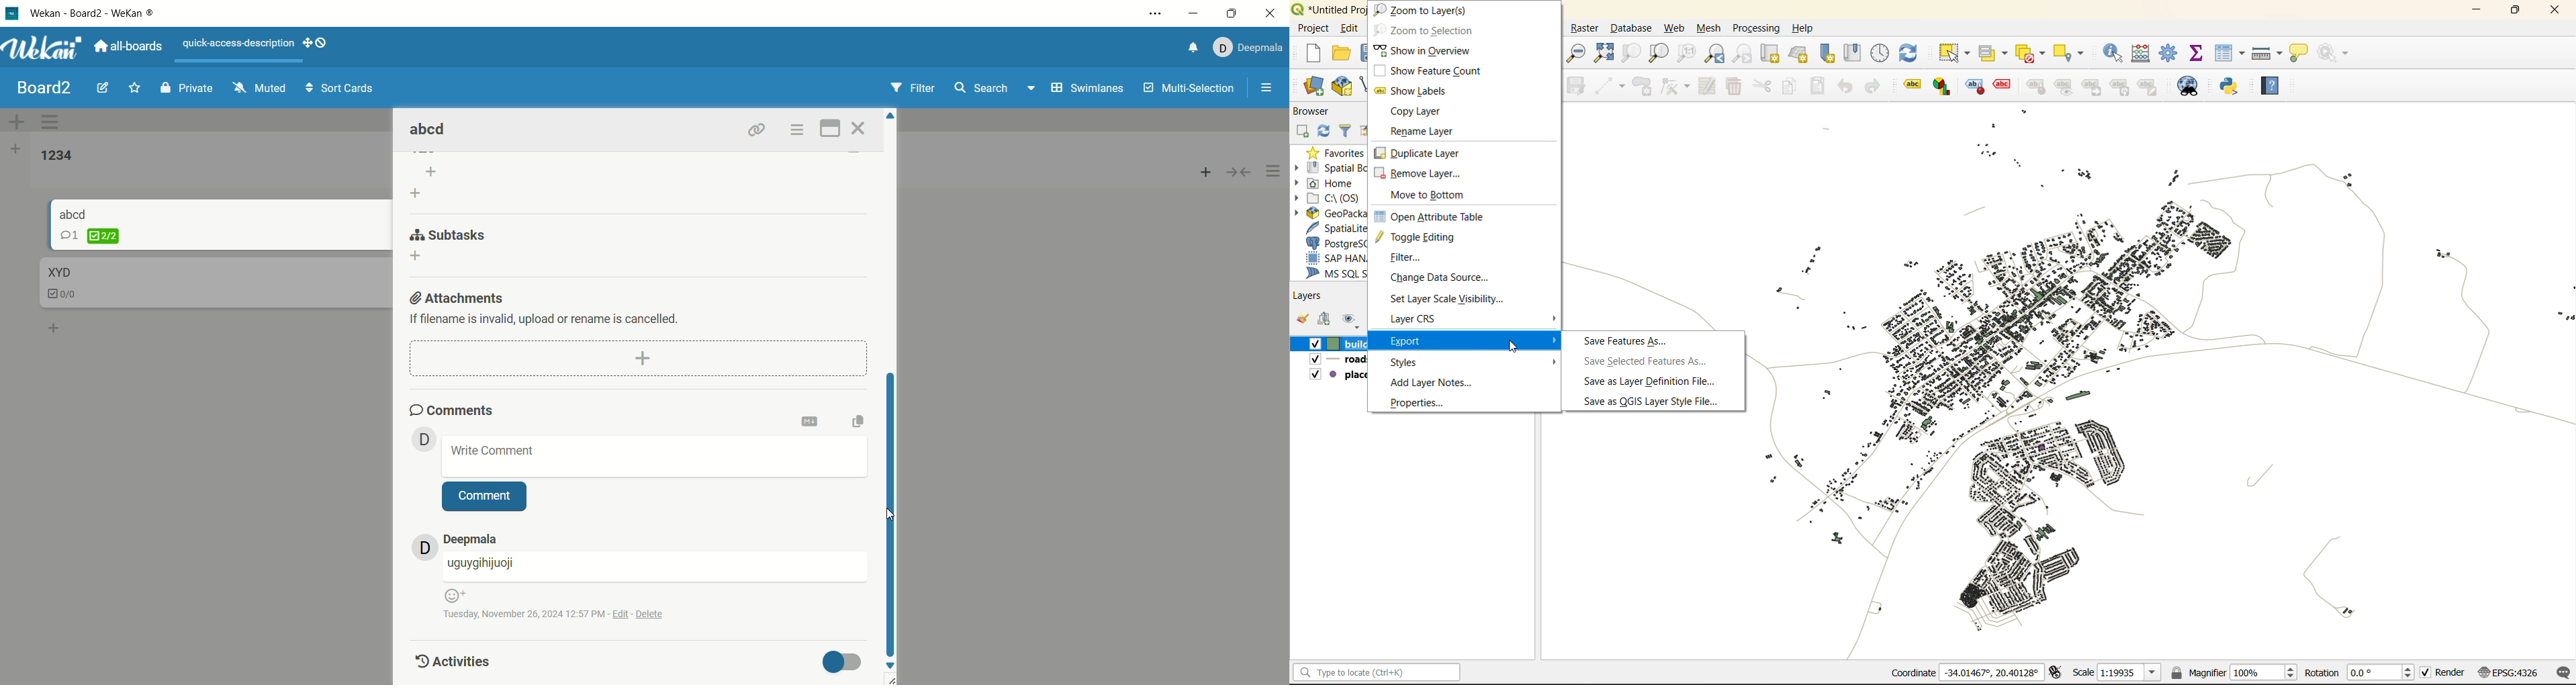  Describe the element at coordinates (471, 539) in the screenshot. I see `account` at that location.